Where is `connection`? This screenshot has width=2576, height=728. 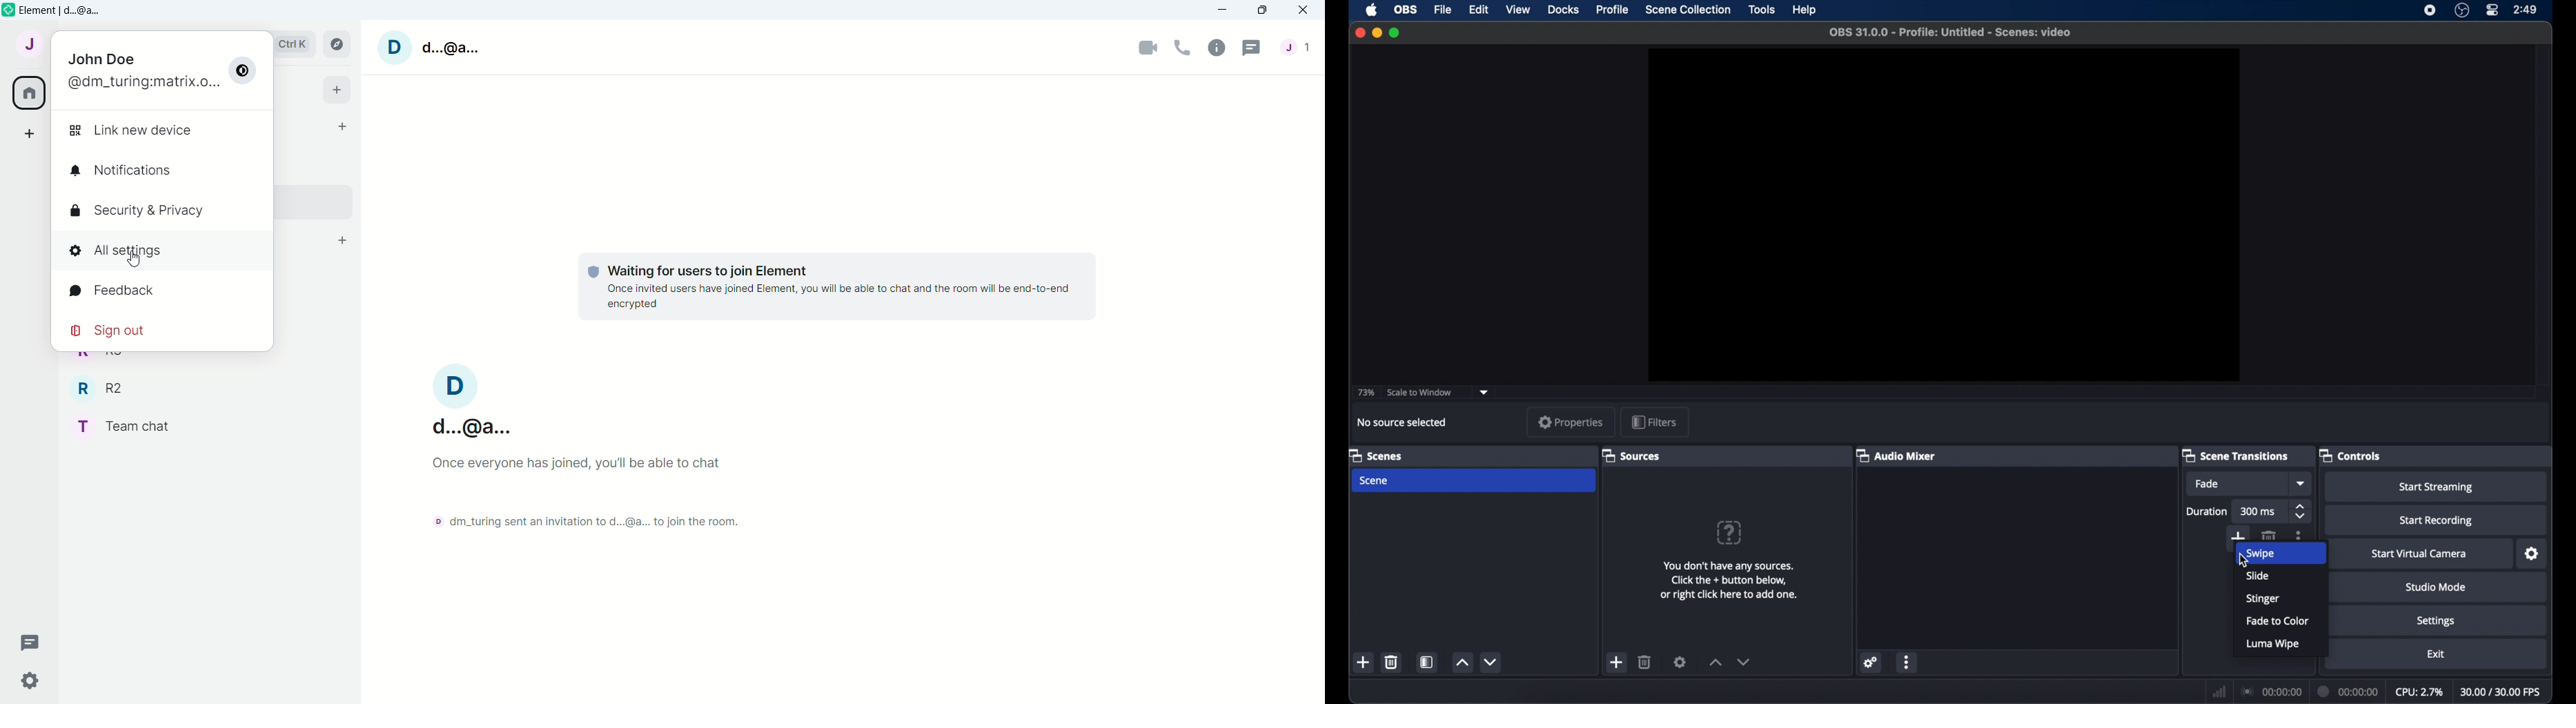 connection is located at coordinates (2270, 691).